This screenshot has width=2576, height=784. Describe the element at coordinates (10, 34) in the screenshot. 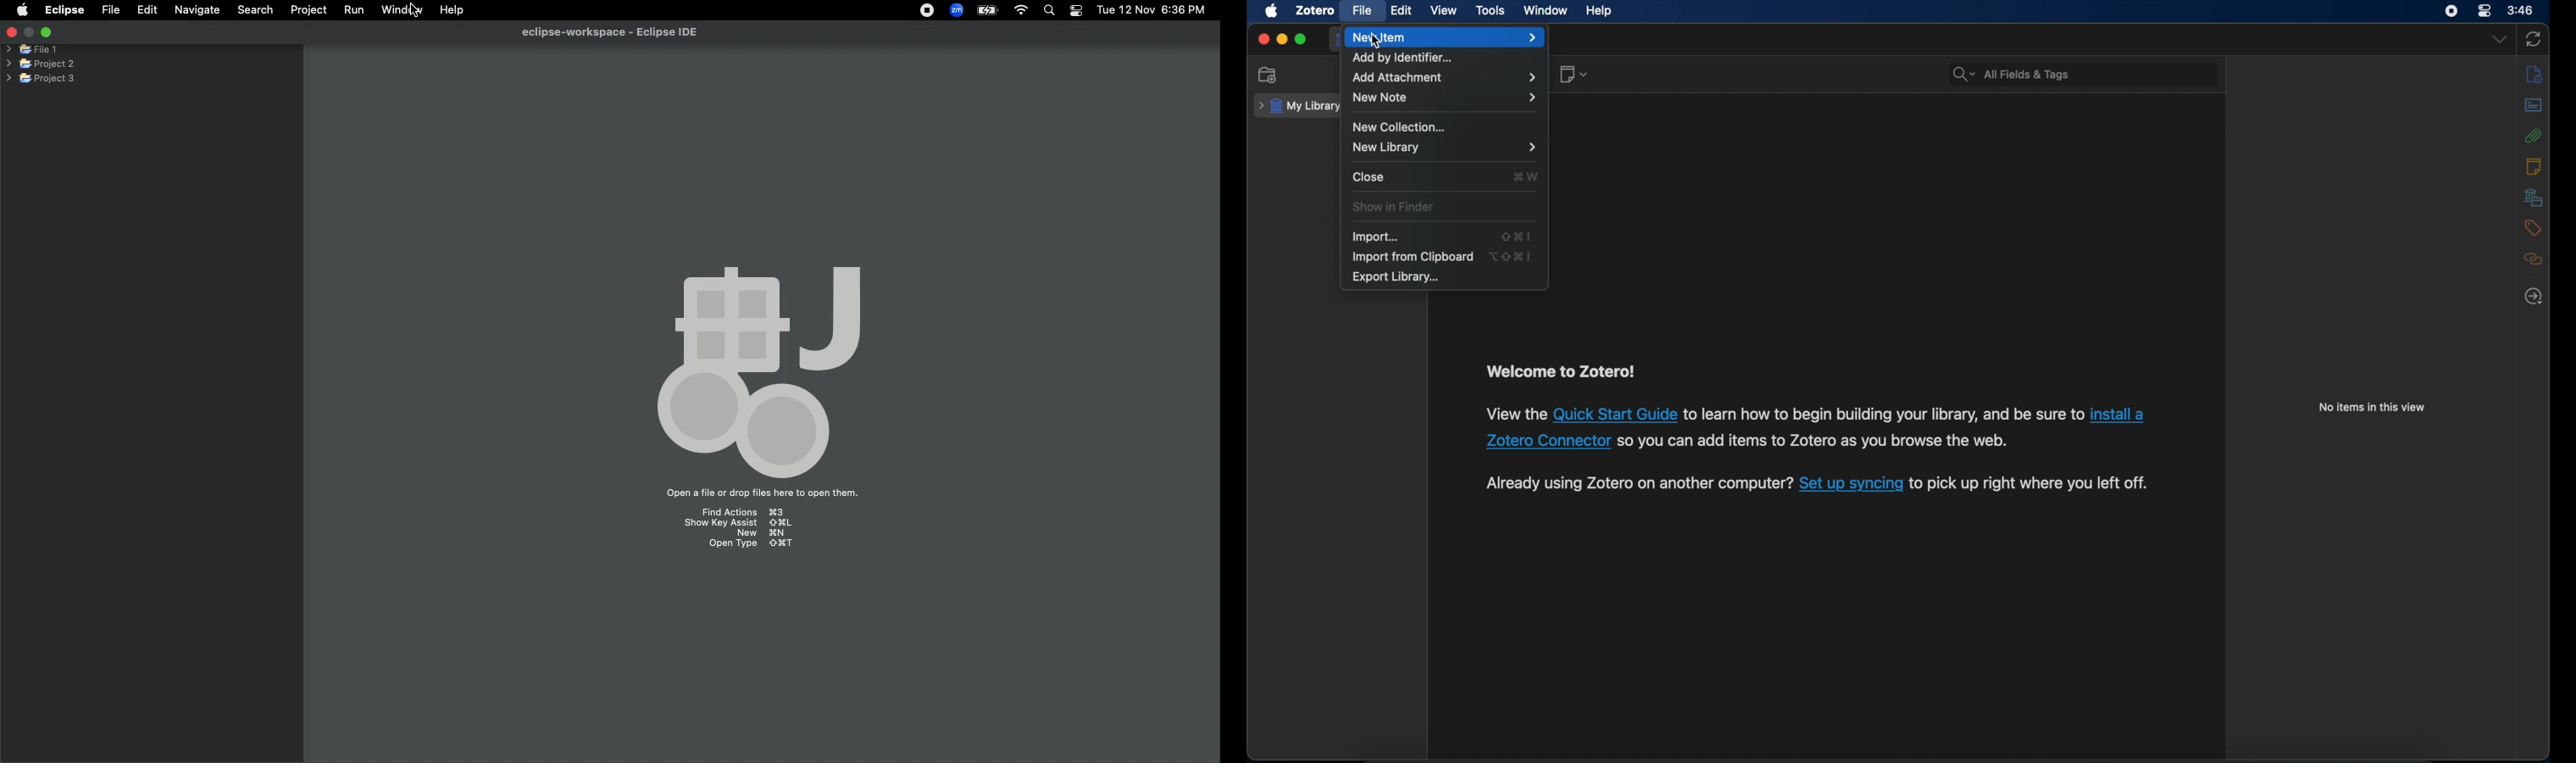

I see `Close` at that location.